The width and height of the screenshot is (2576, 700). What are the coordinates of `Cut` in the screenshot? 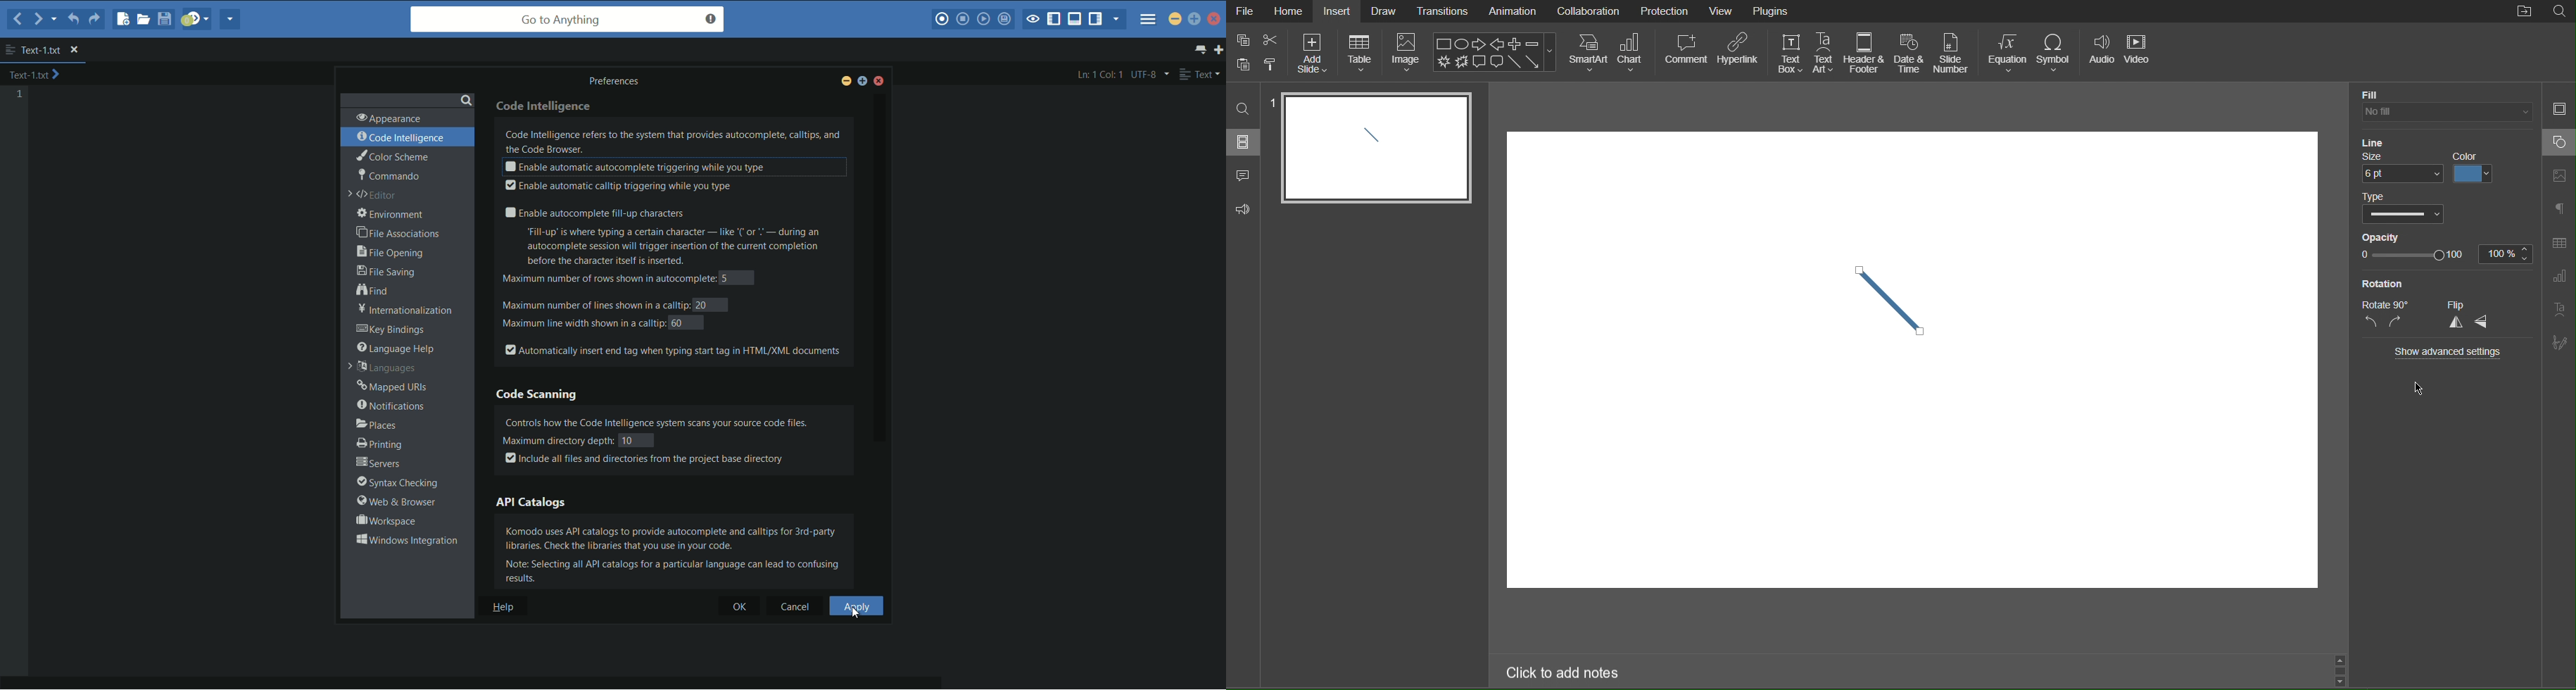 It's located at (1270, 40).